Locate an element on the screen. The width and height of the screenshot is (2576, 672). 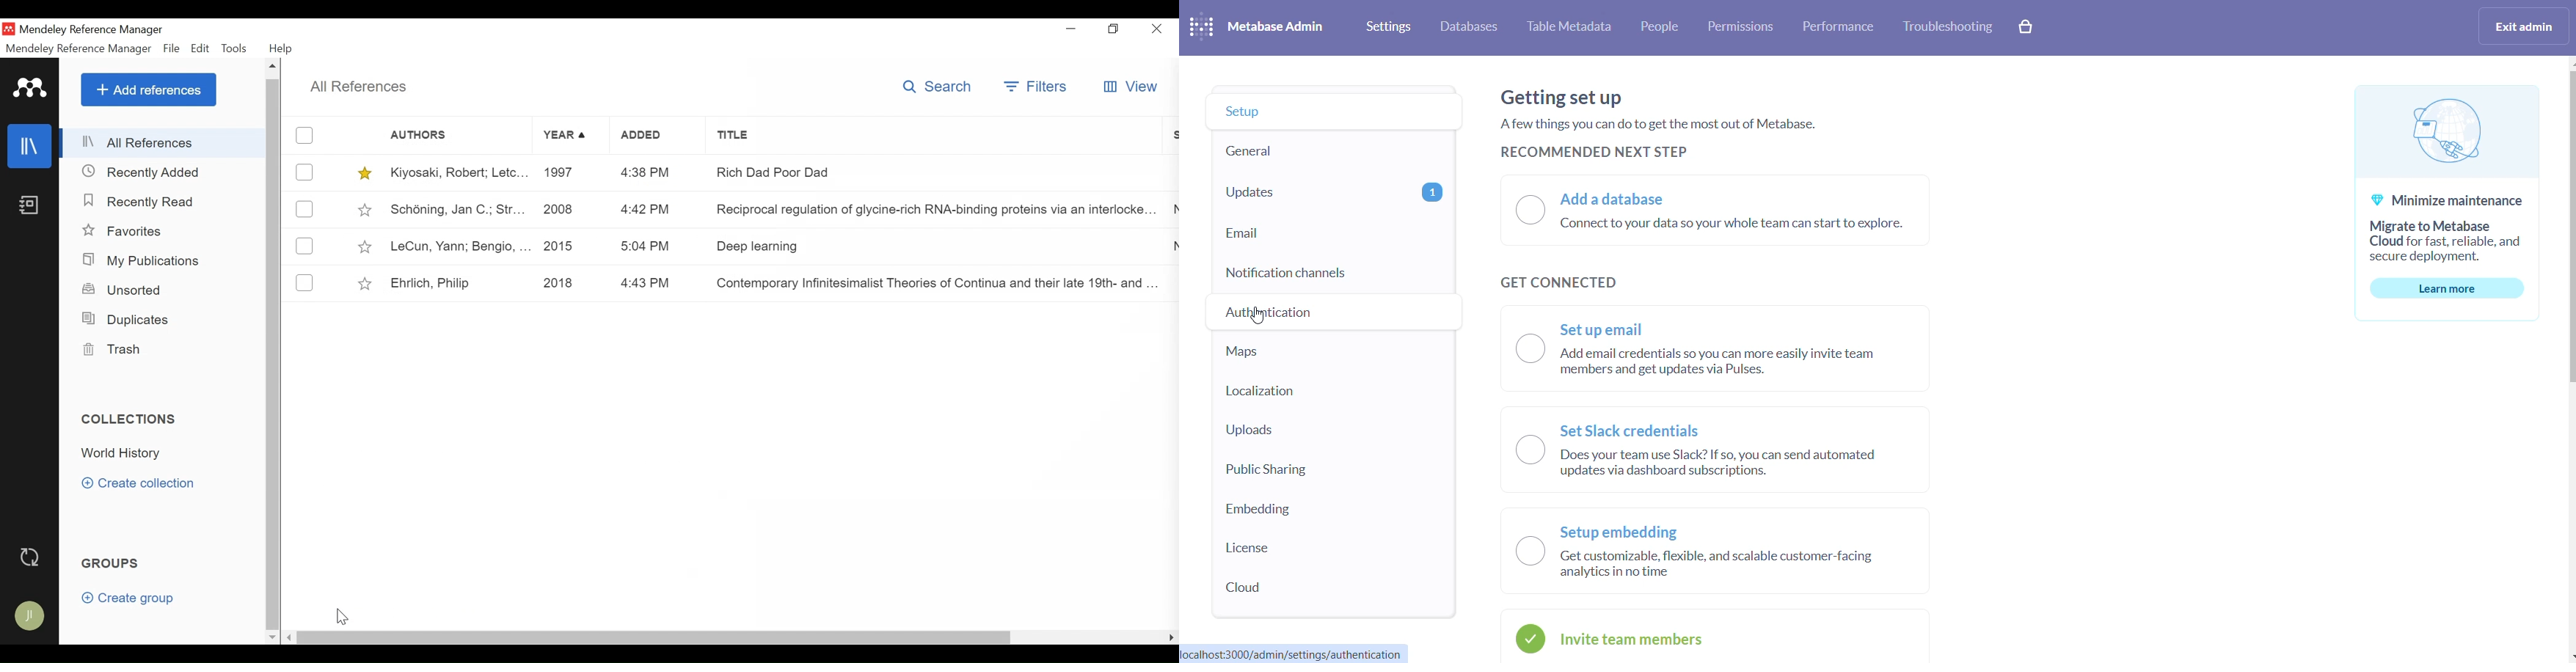
(un)select is located at coordinates (304, 173).